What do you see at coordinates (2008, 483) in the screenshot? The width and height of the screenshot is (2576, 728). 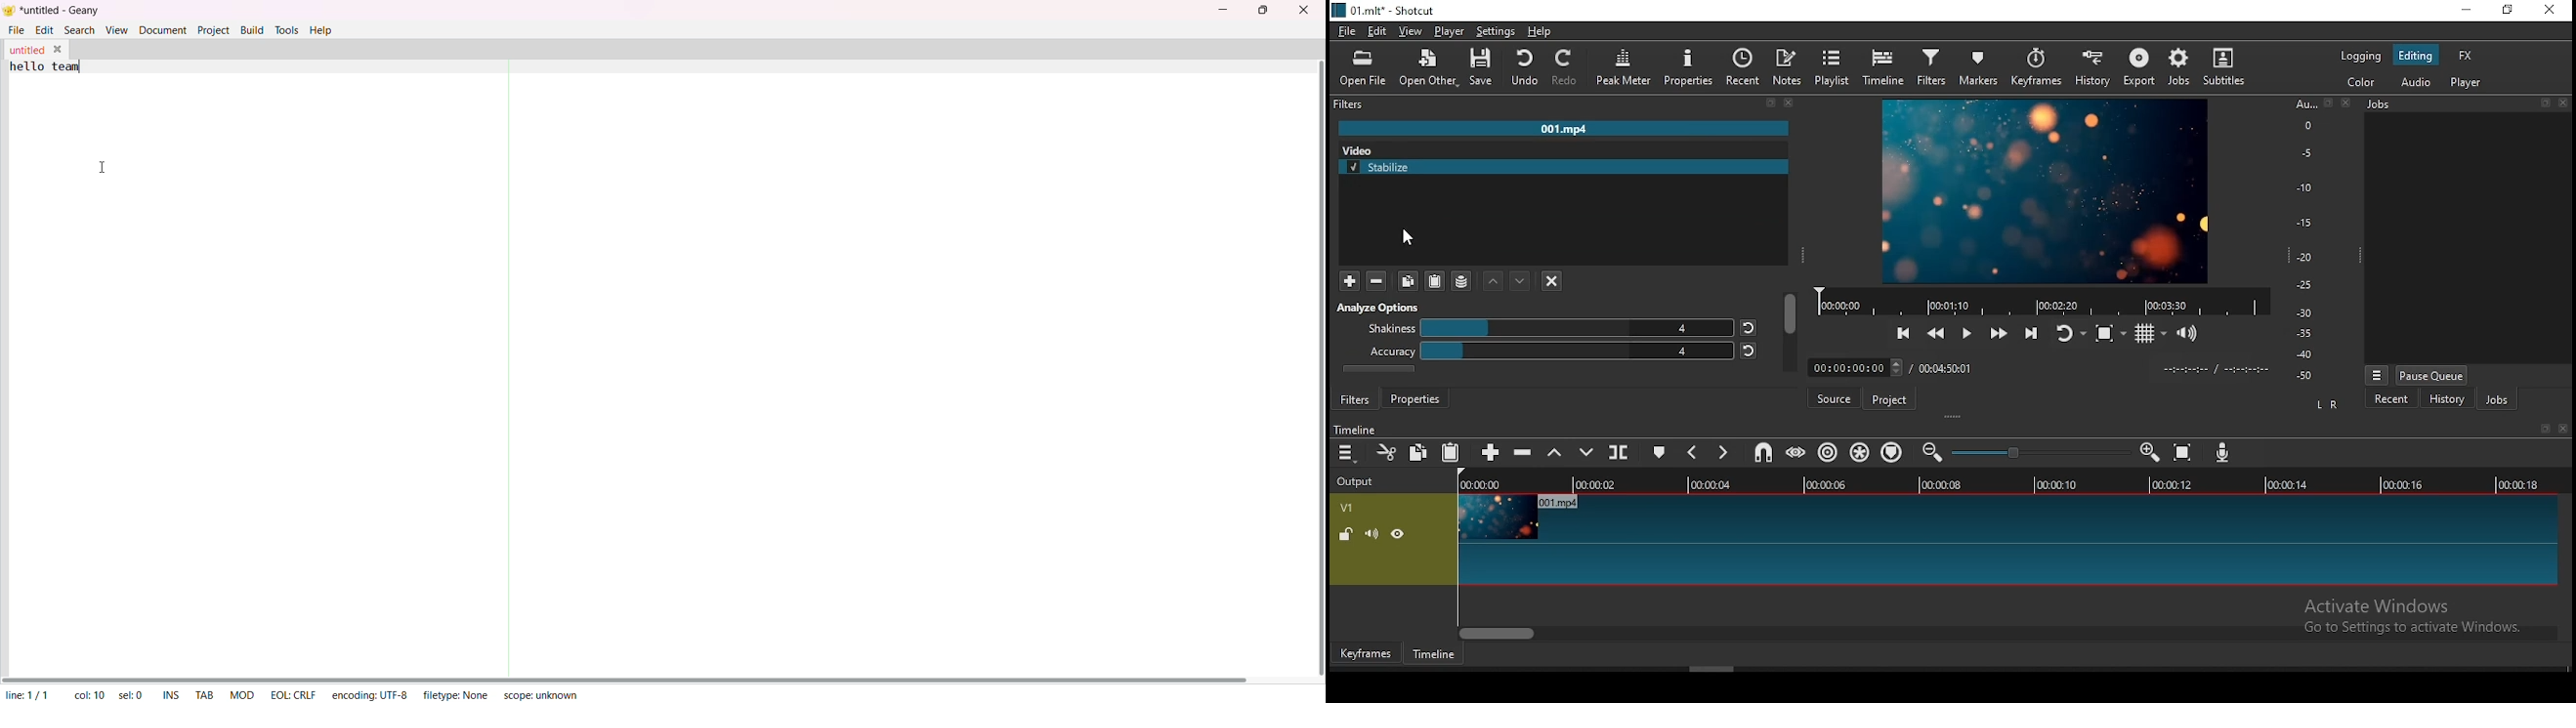 I see `timeline` at bounding box center [2008, 483].